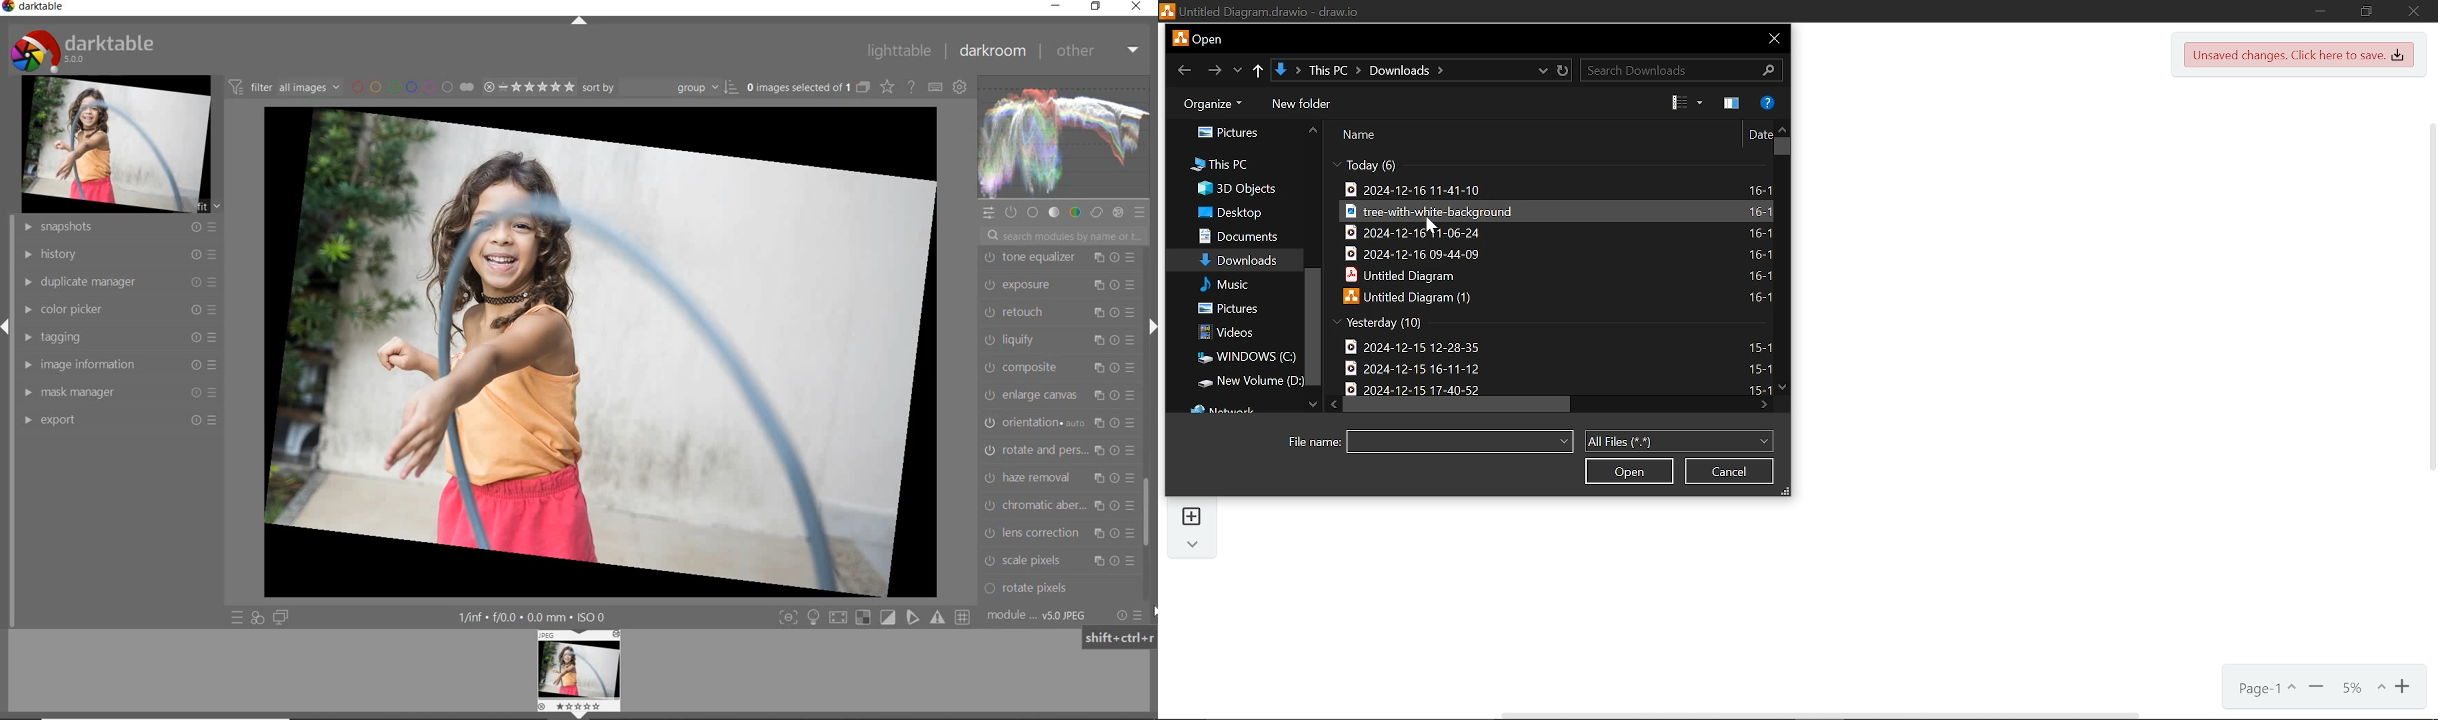 This screenshot has width=2464, height=728. What do you see at coordinates (1333, 321) in the screenshot?
I see `total files created` at bounding box center [1333, 321].